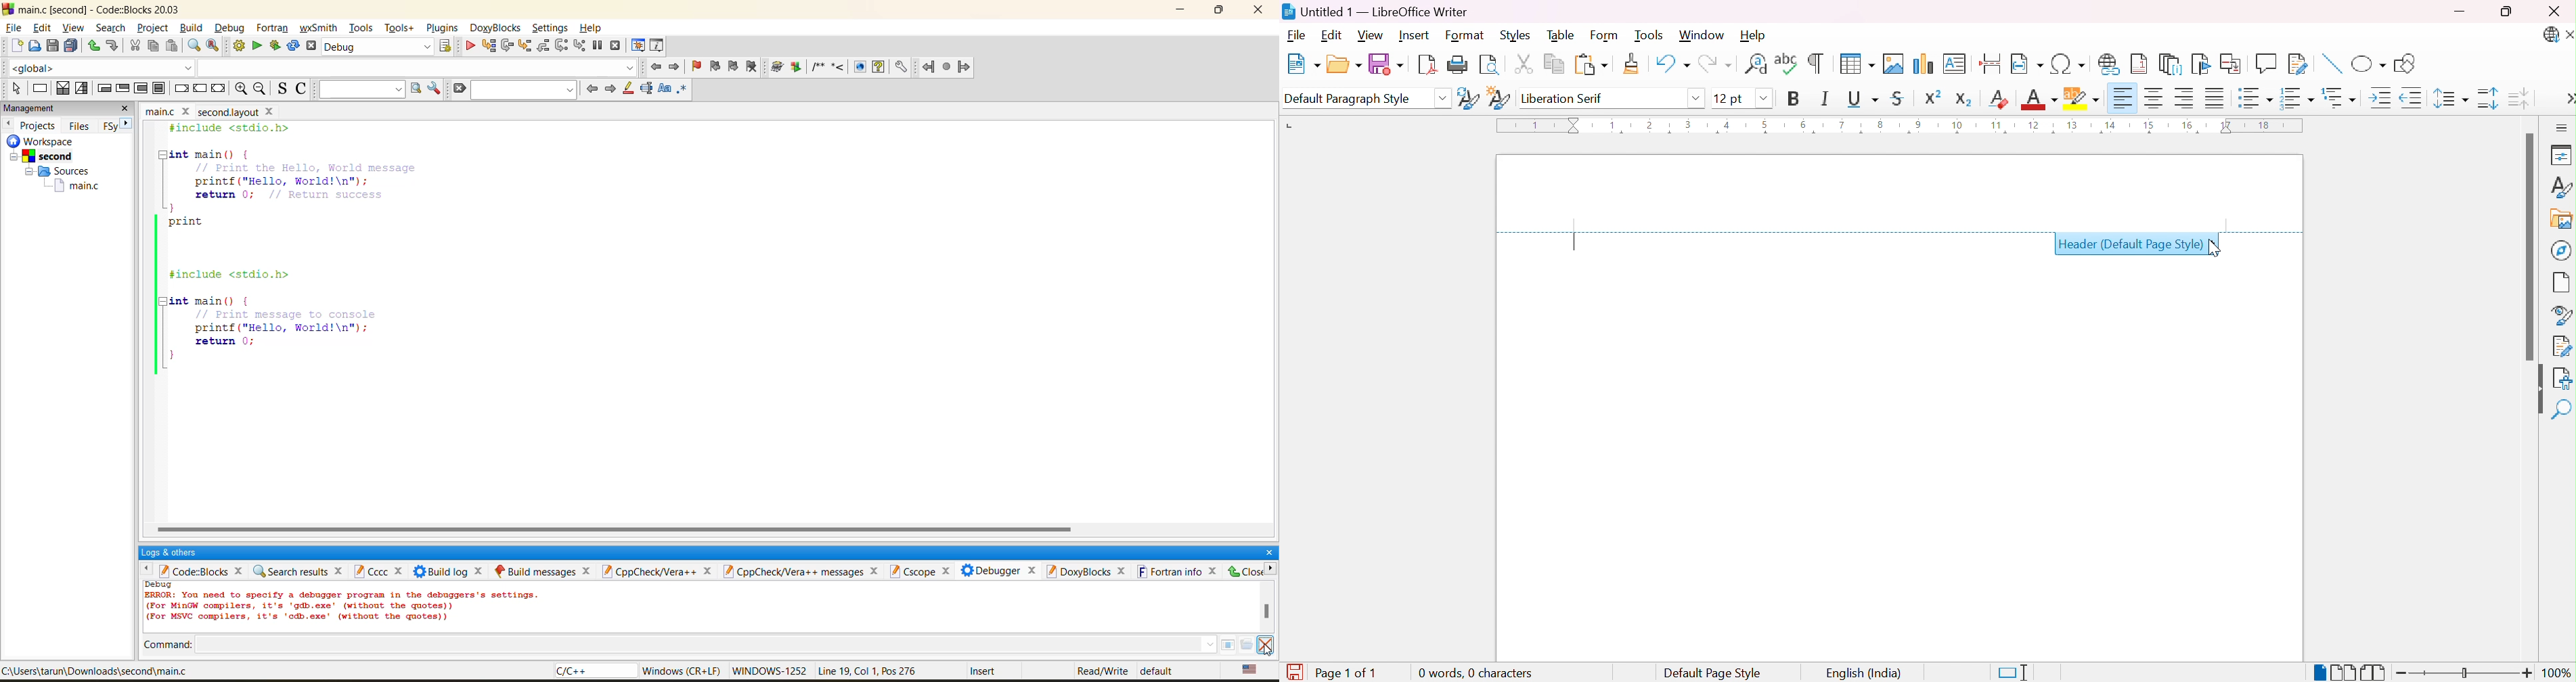 Image resolution: width=2576 pixels, height=700 pixels. Describe the element at coordinates (1182, 13) in the screenshot. I see `minimize` at that location.